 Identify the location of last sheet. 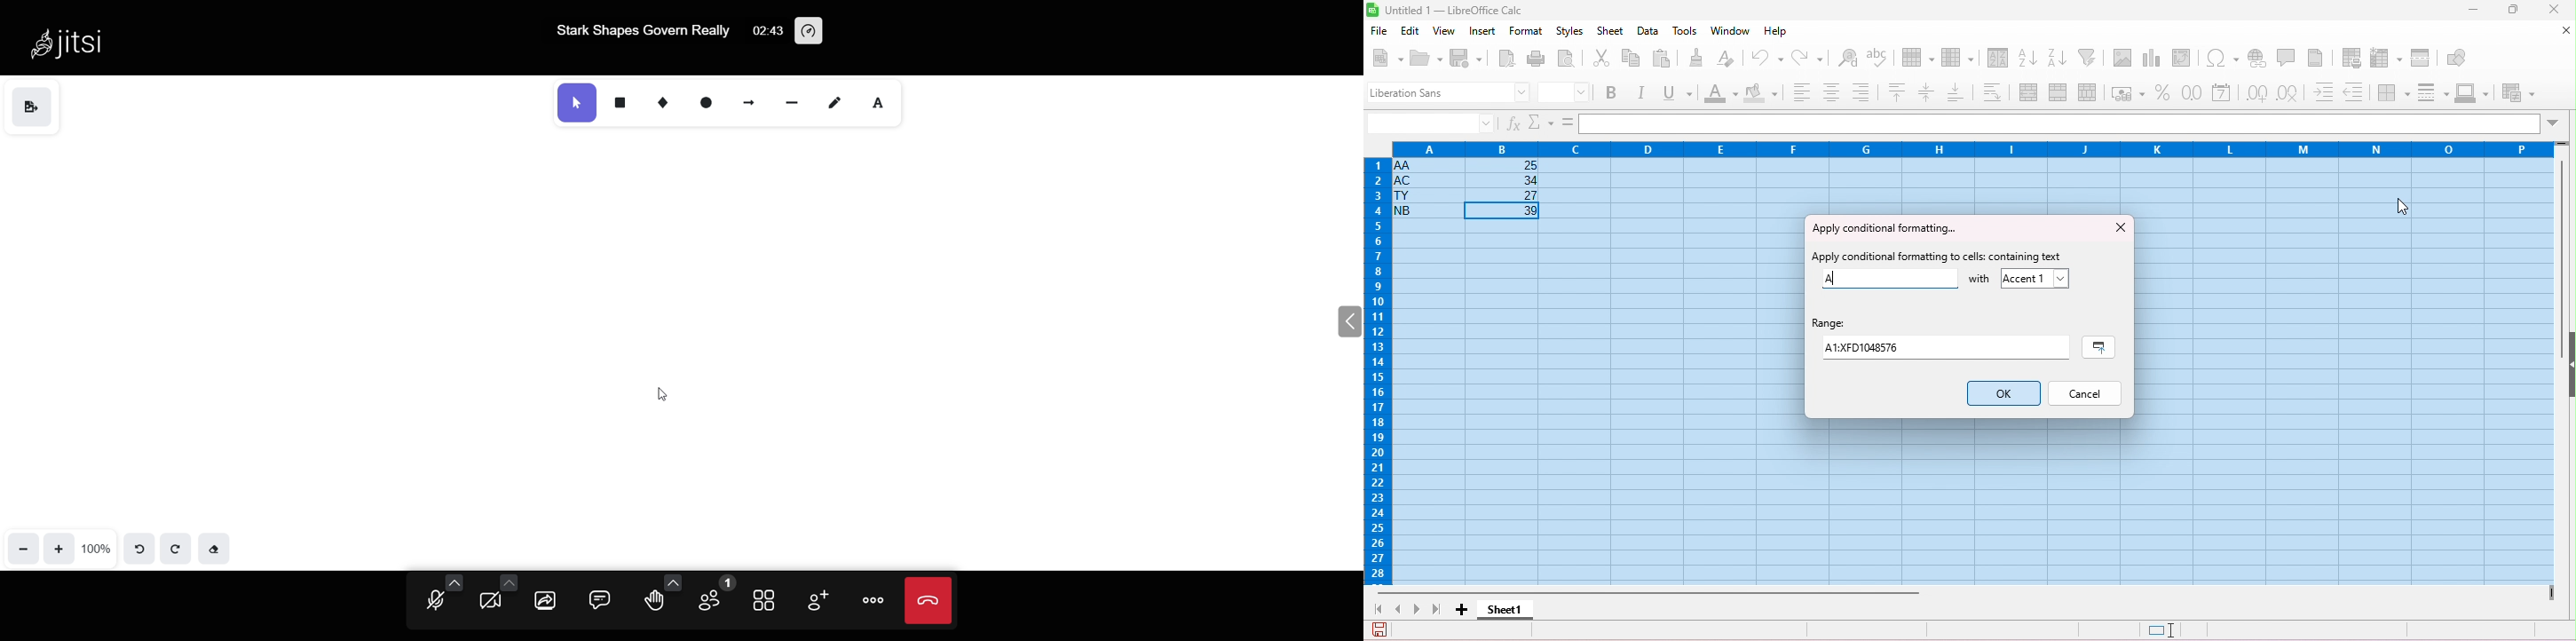
(1436, 610).